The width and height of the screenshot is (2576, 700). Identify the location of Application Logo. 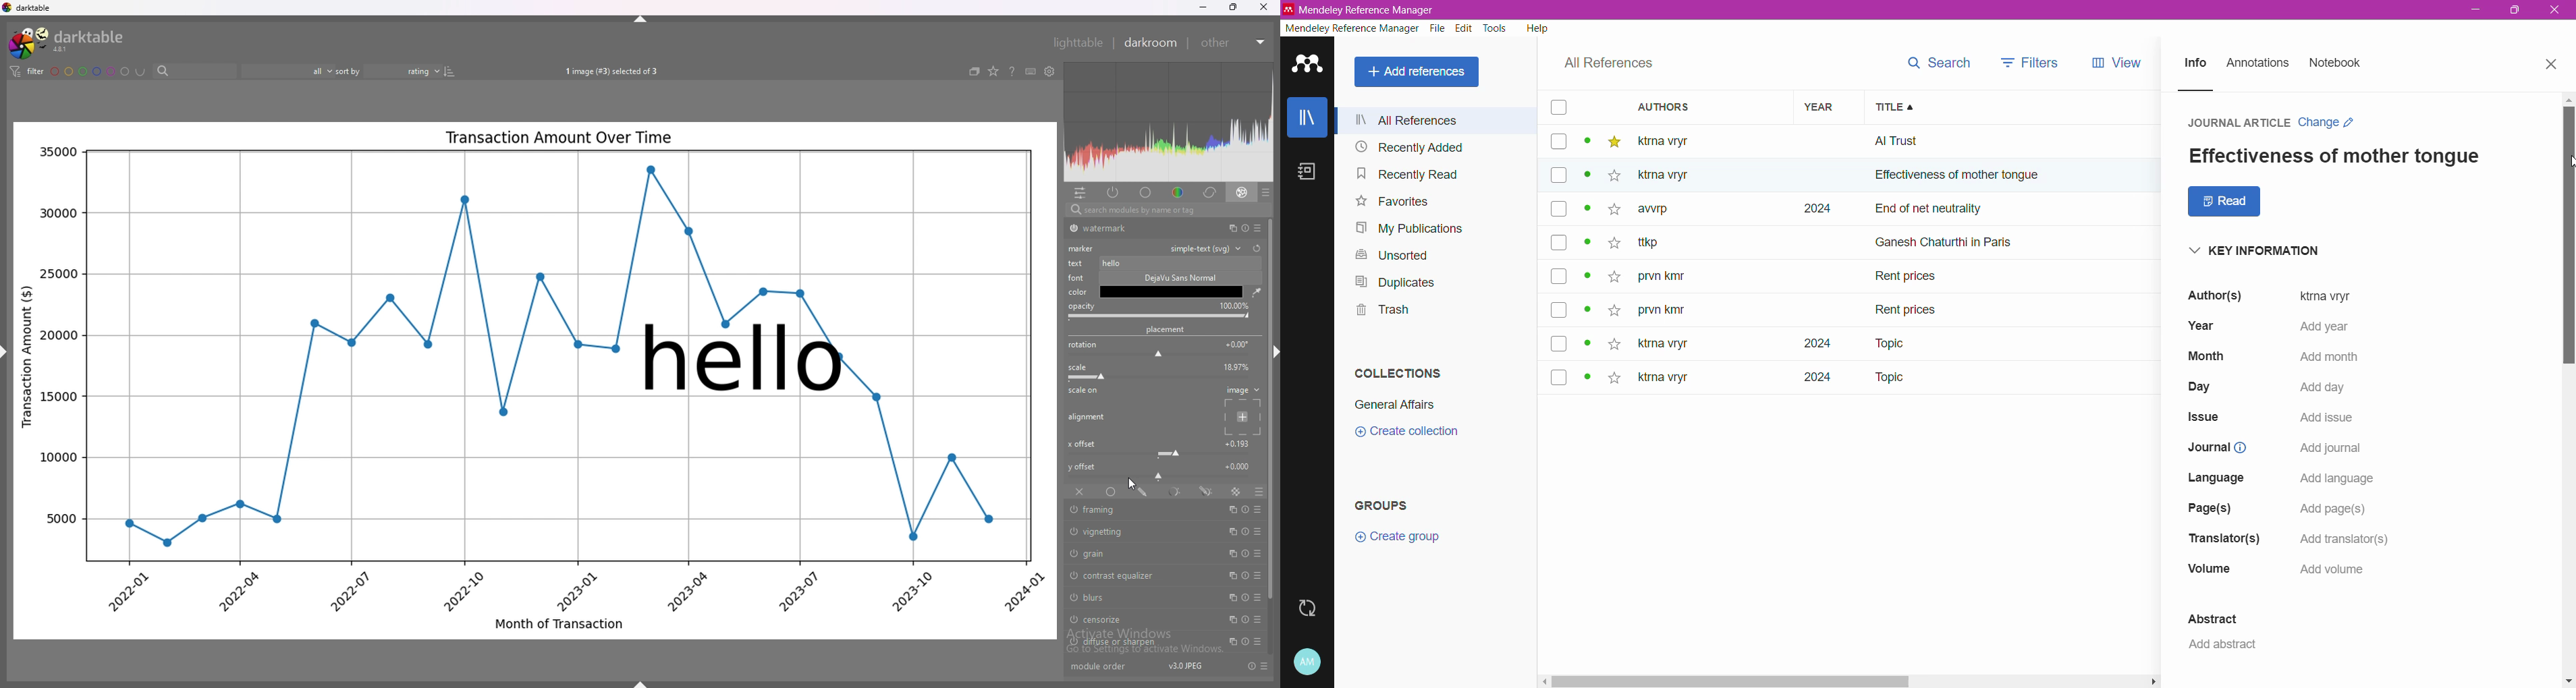
(1308, 65).